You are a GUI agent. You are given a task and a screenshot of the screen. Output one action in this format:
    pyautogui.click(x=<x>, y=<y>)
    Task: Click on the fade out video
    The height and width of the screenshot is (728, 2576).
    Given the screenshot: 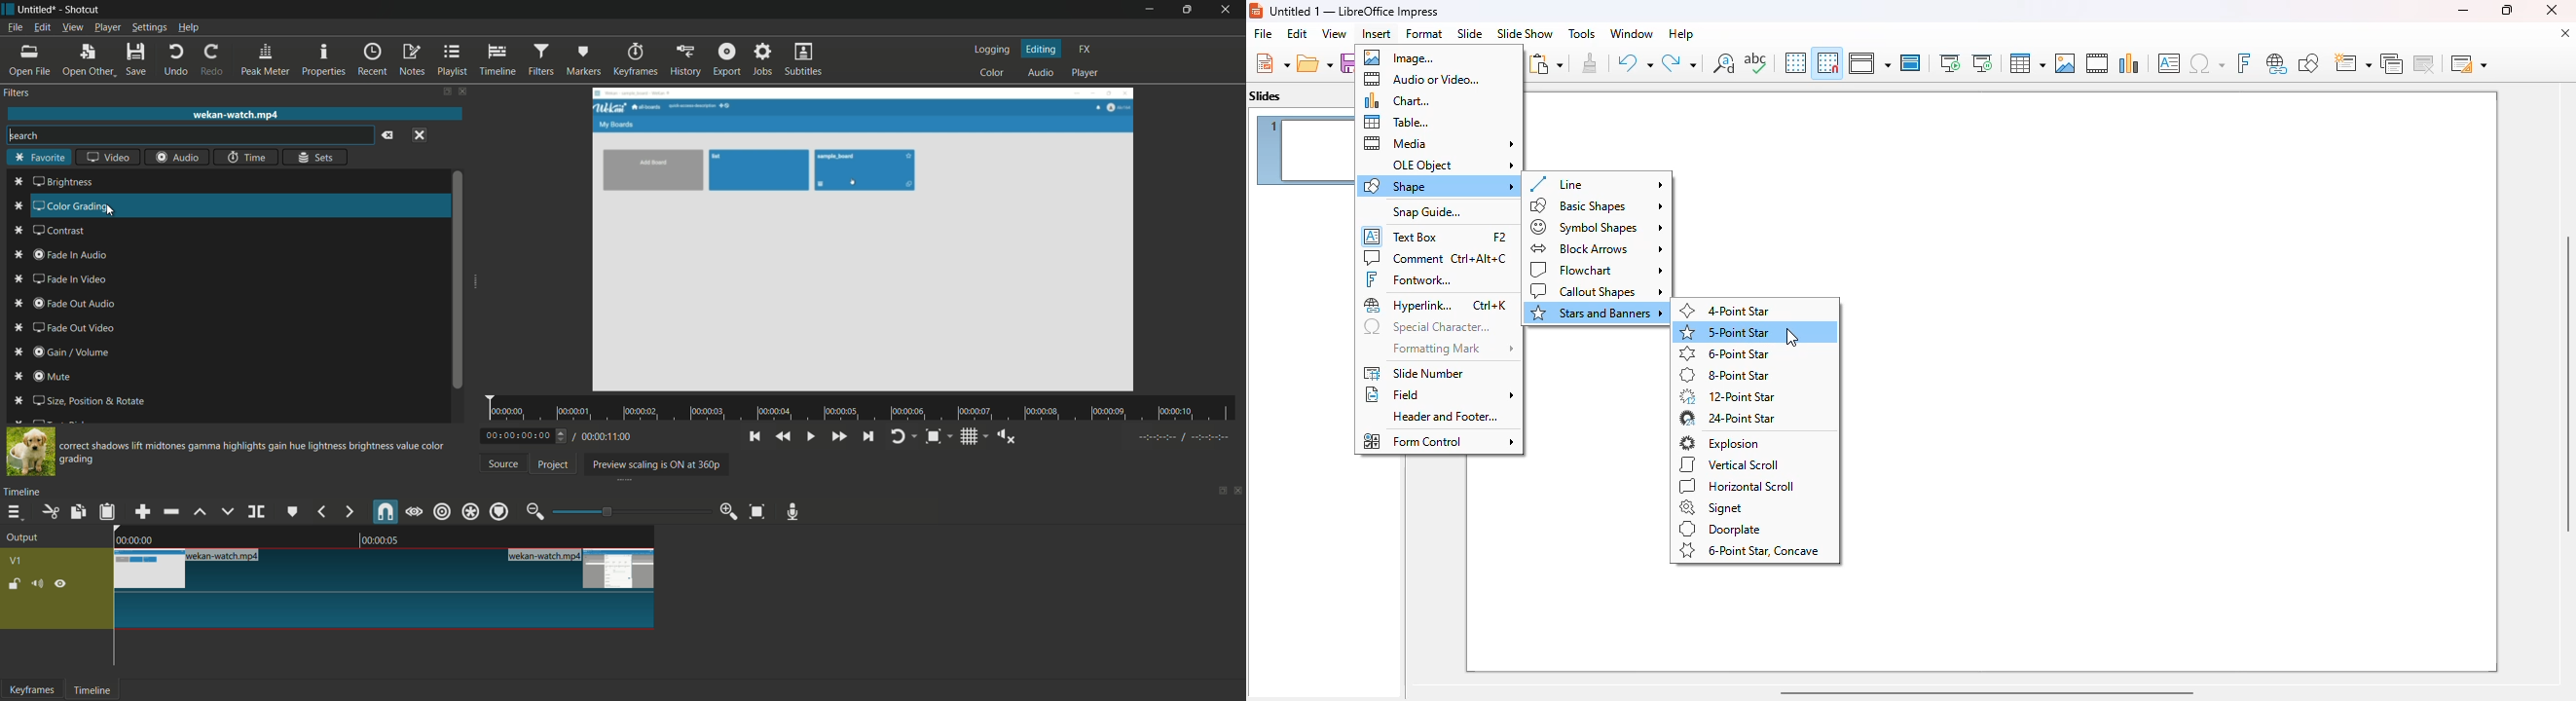 What is the action you would take?
    pyautogui.click(x=68, y=328)
    